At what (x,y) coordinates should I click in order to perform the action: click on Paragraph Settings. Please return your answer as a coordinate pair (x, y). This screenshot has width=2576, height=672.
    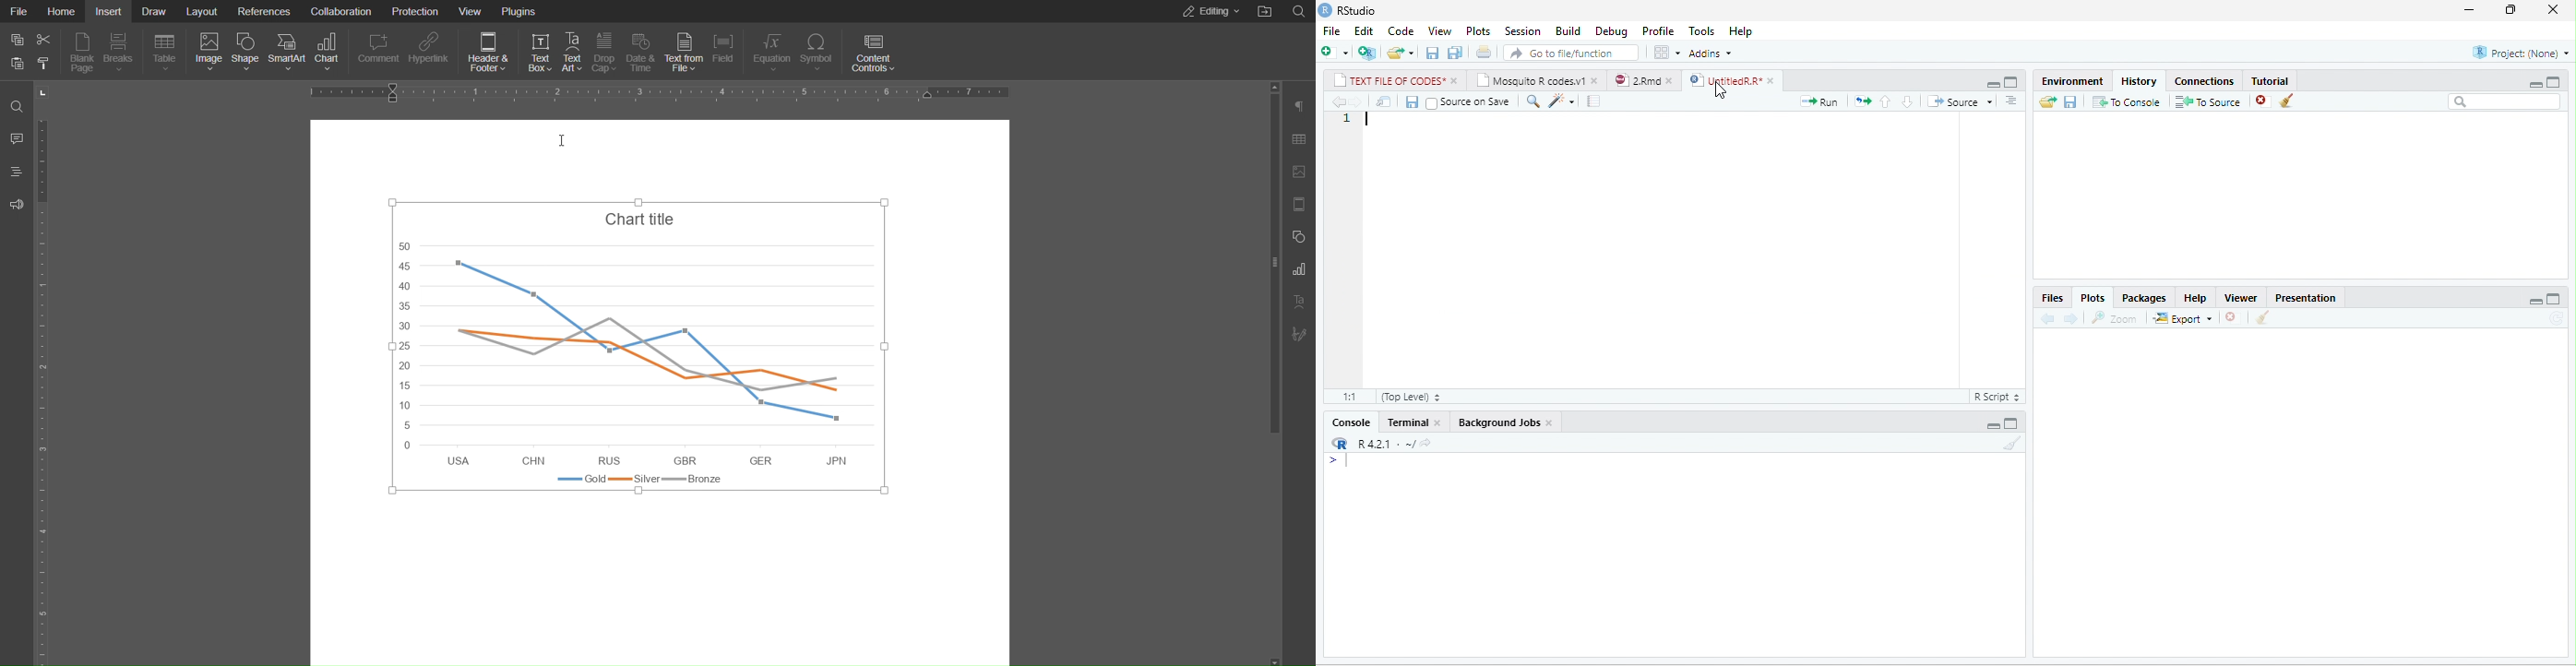
    Looking at the image, I should click on (1299, 108).